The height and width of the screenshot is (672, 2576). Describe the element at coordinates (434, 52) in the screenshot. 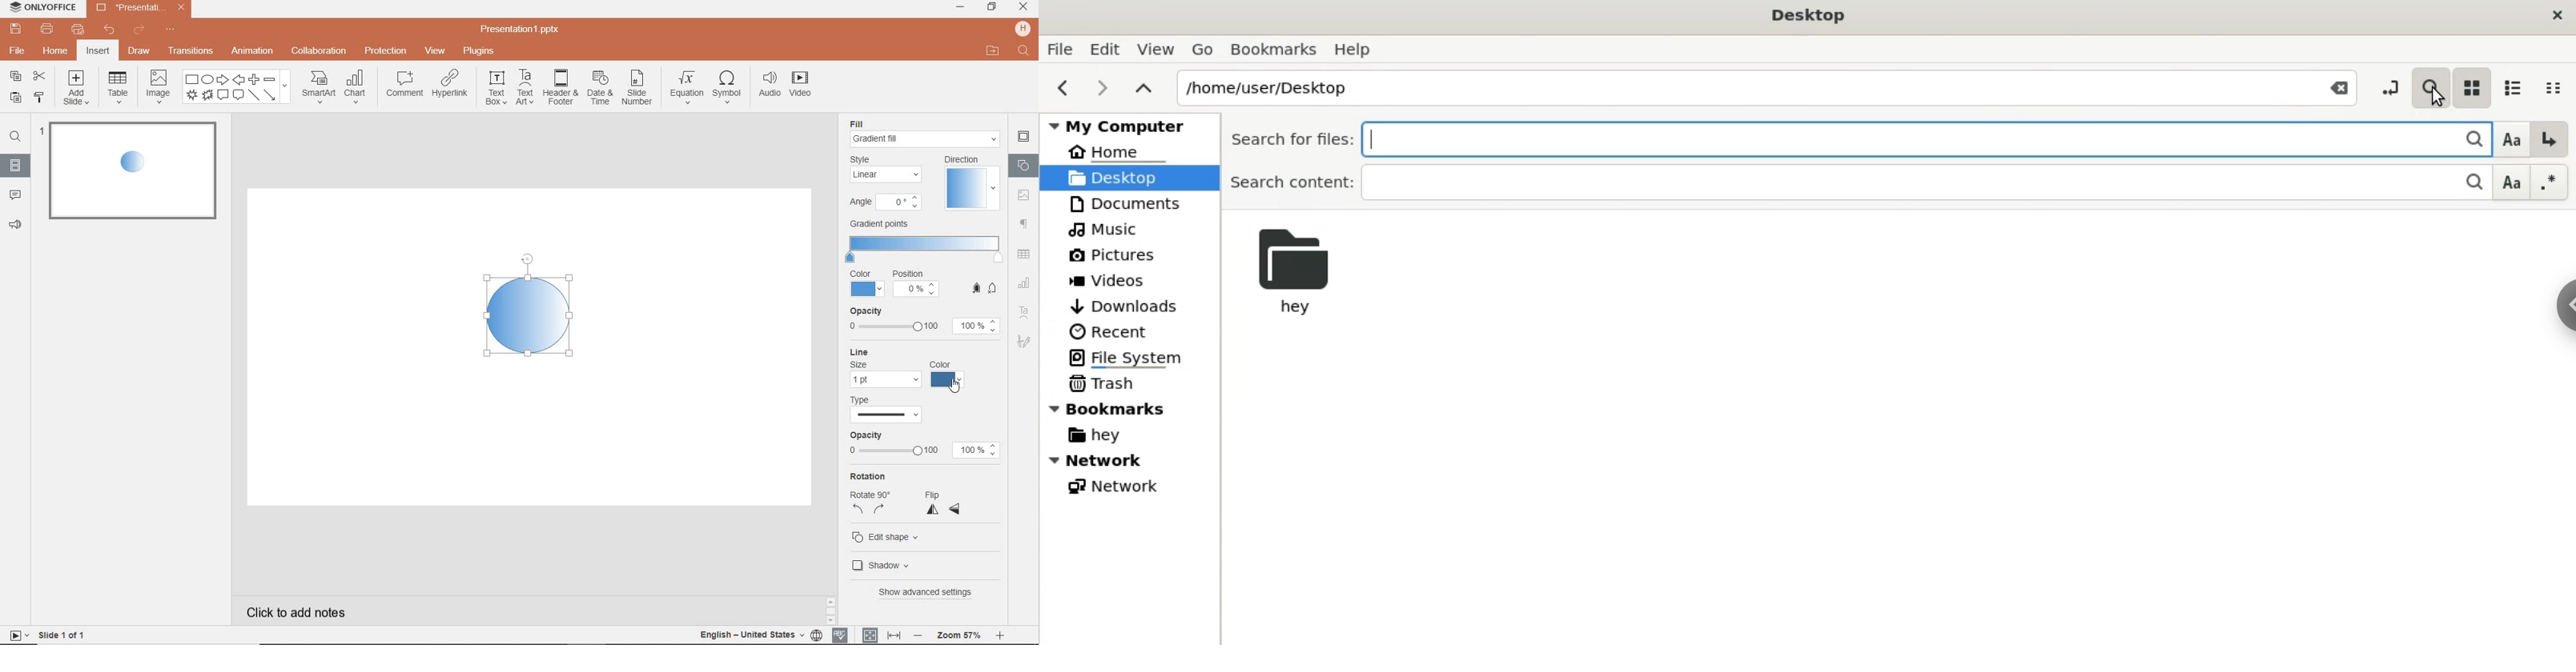

I see `view` at that location.